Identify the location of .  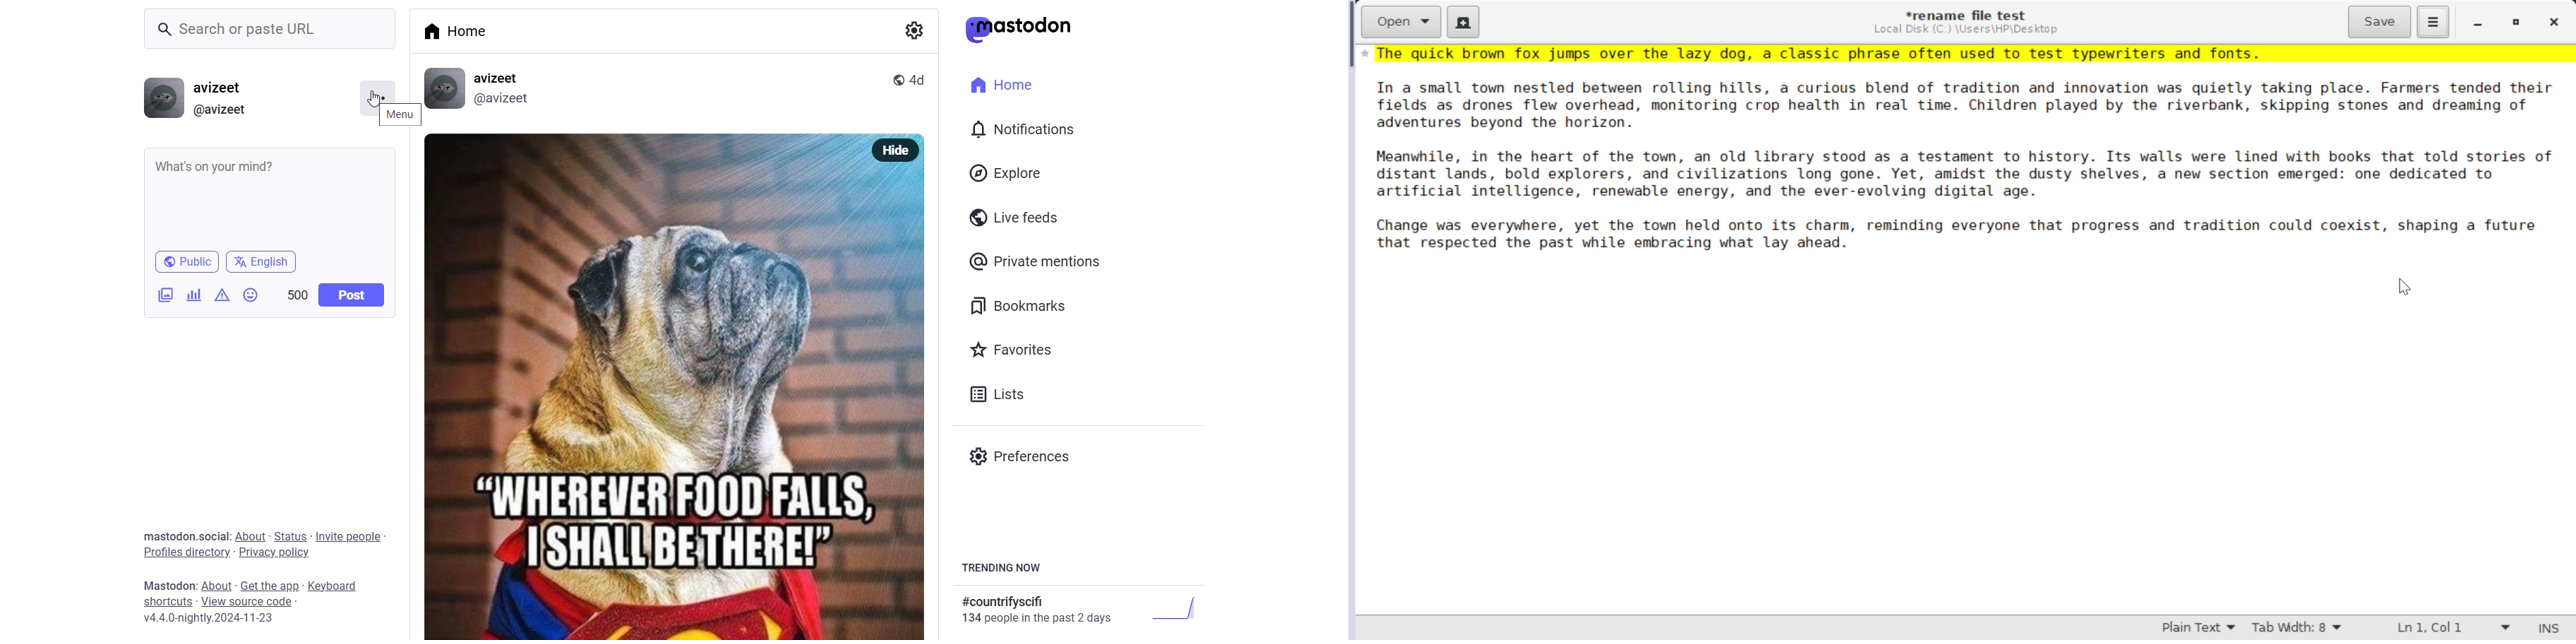
(1968, 163).